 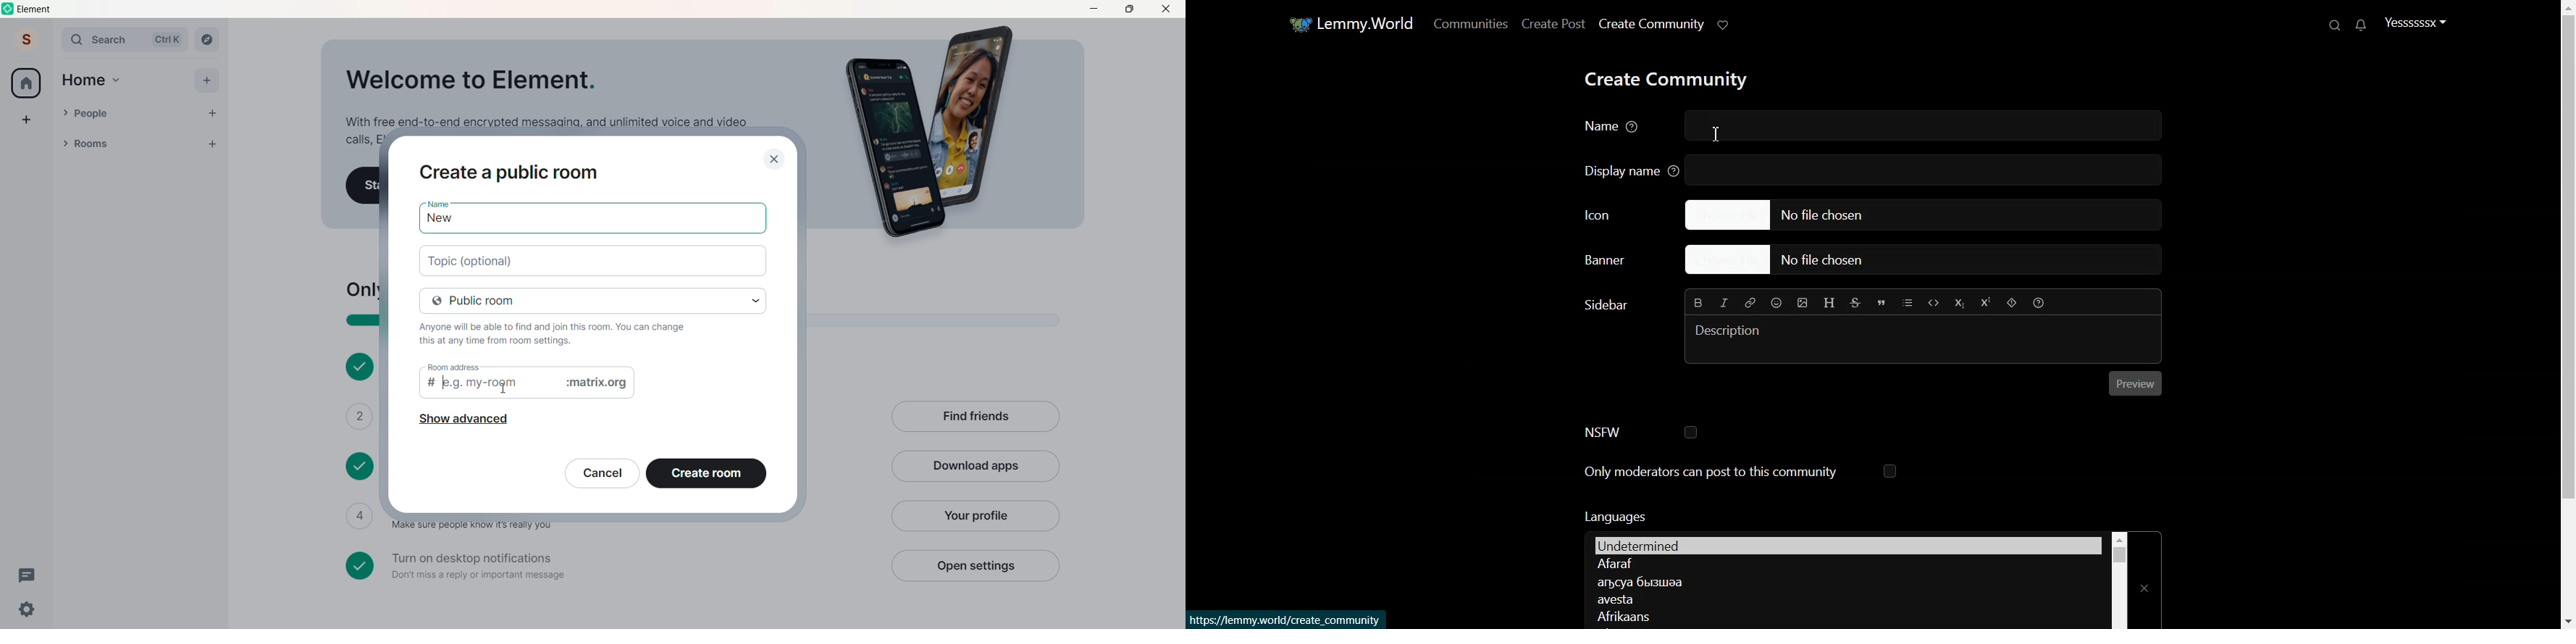 What do you see at coordinates (206, 80) in the screenshot?
I see `Add` at bounding box center [206, 80].